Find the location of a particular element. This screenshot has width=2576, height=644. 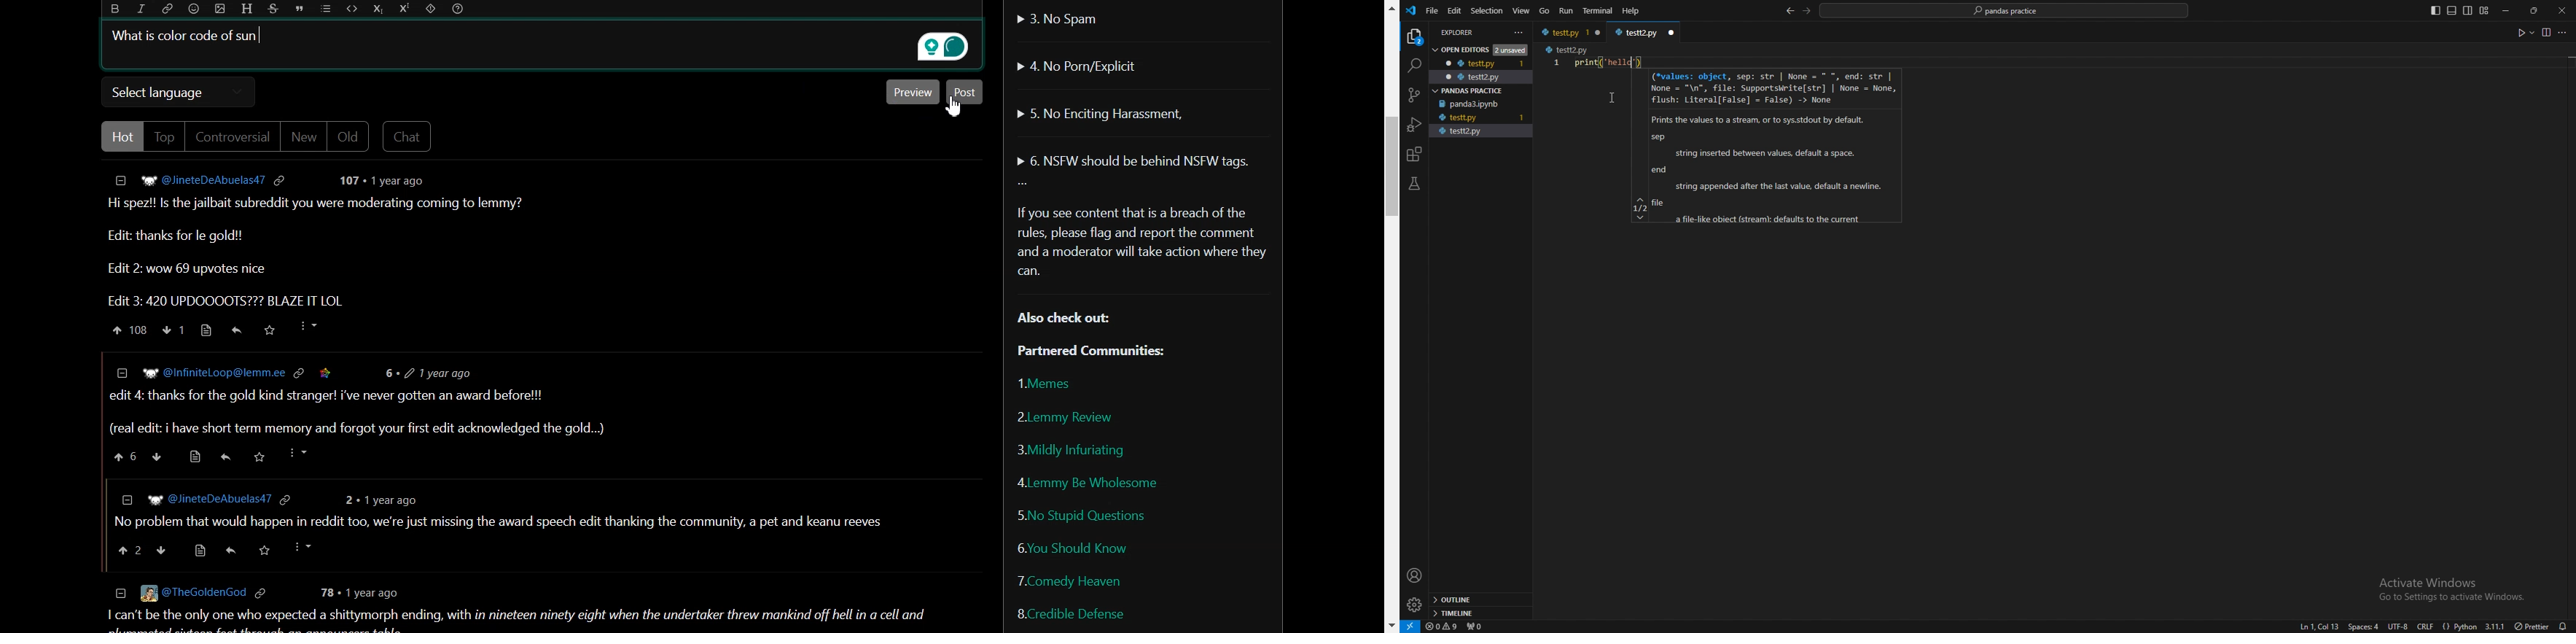

run is located at coordinates (1568, 11).